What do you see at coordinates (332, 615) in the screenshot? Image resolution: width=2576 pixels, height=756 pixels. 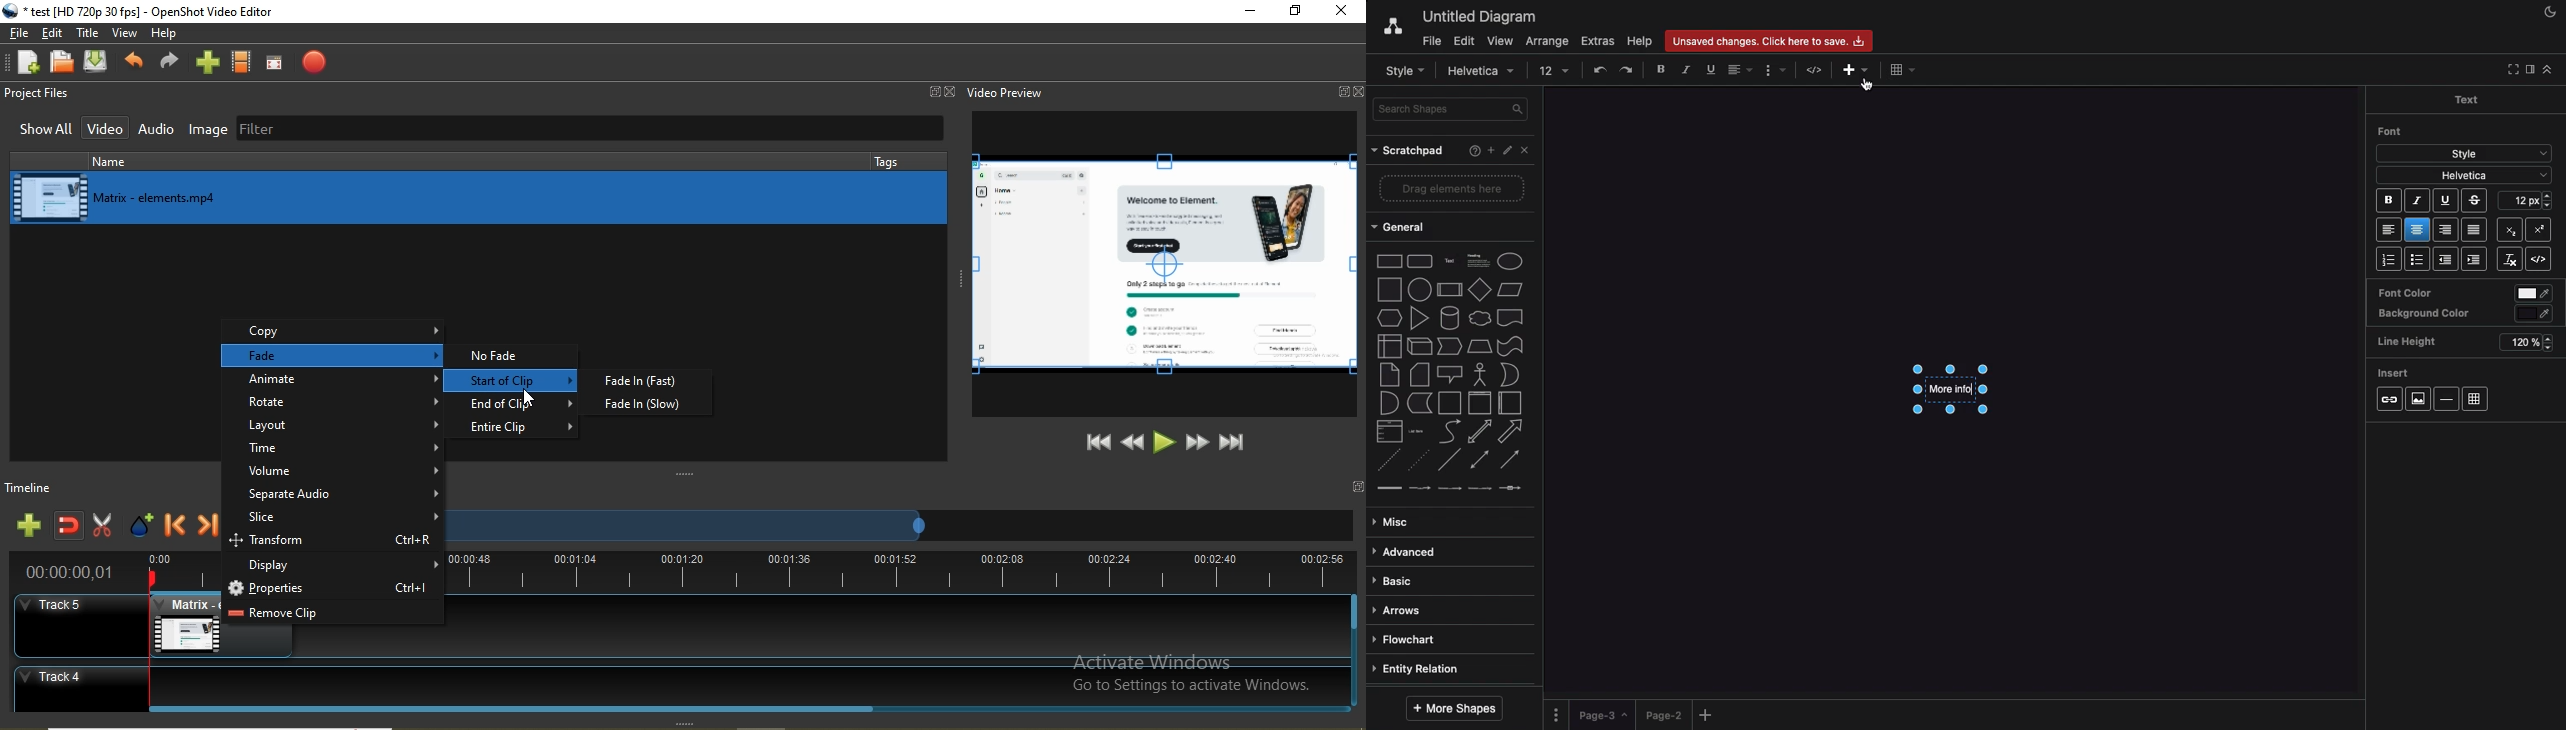 I see `remove clip` at bounding box center [332, 615].